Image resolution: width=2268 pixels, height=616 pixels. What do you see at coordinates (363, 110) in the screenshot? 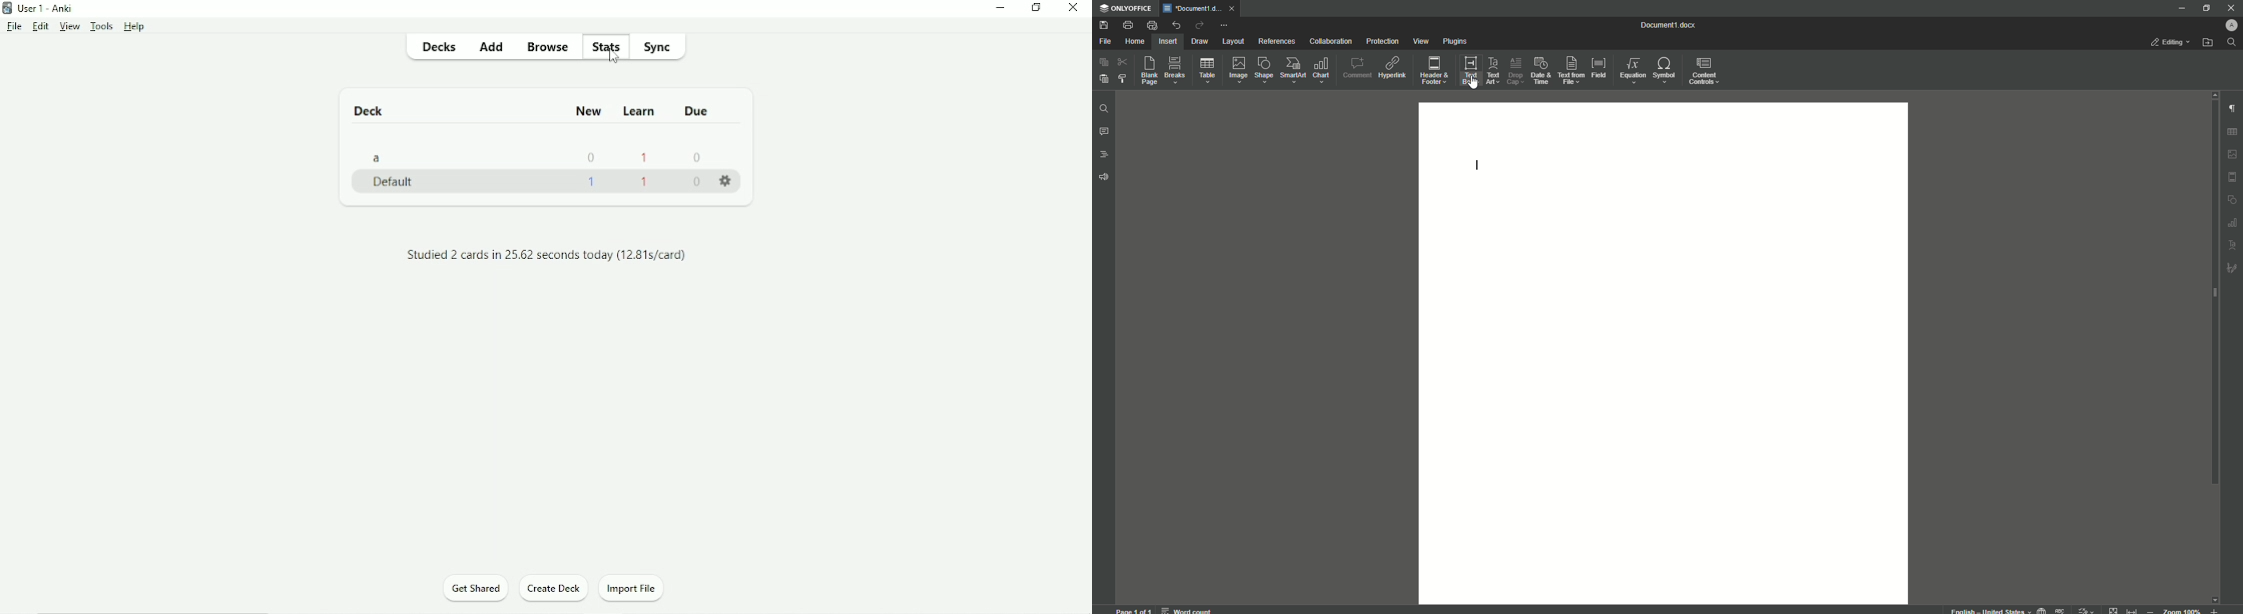
I see `Deck` at bounding box center [363, 110].